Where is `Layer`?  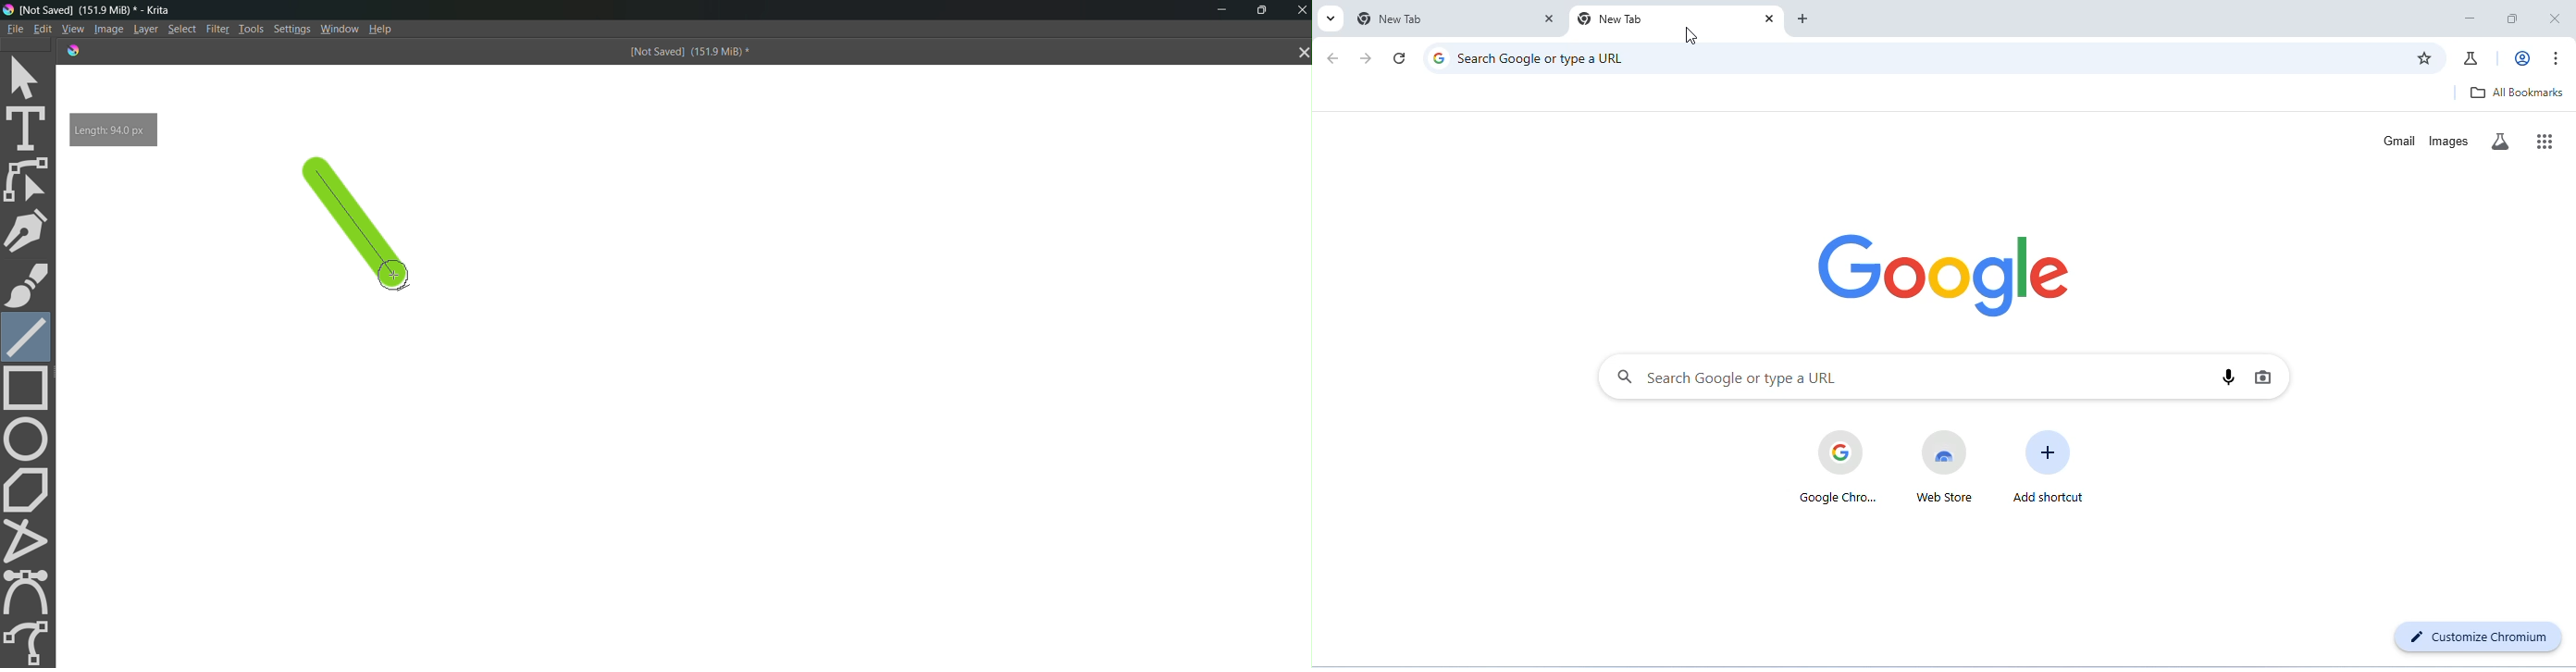
Layer is located at coordinates (143, 30).